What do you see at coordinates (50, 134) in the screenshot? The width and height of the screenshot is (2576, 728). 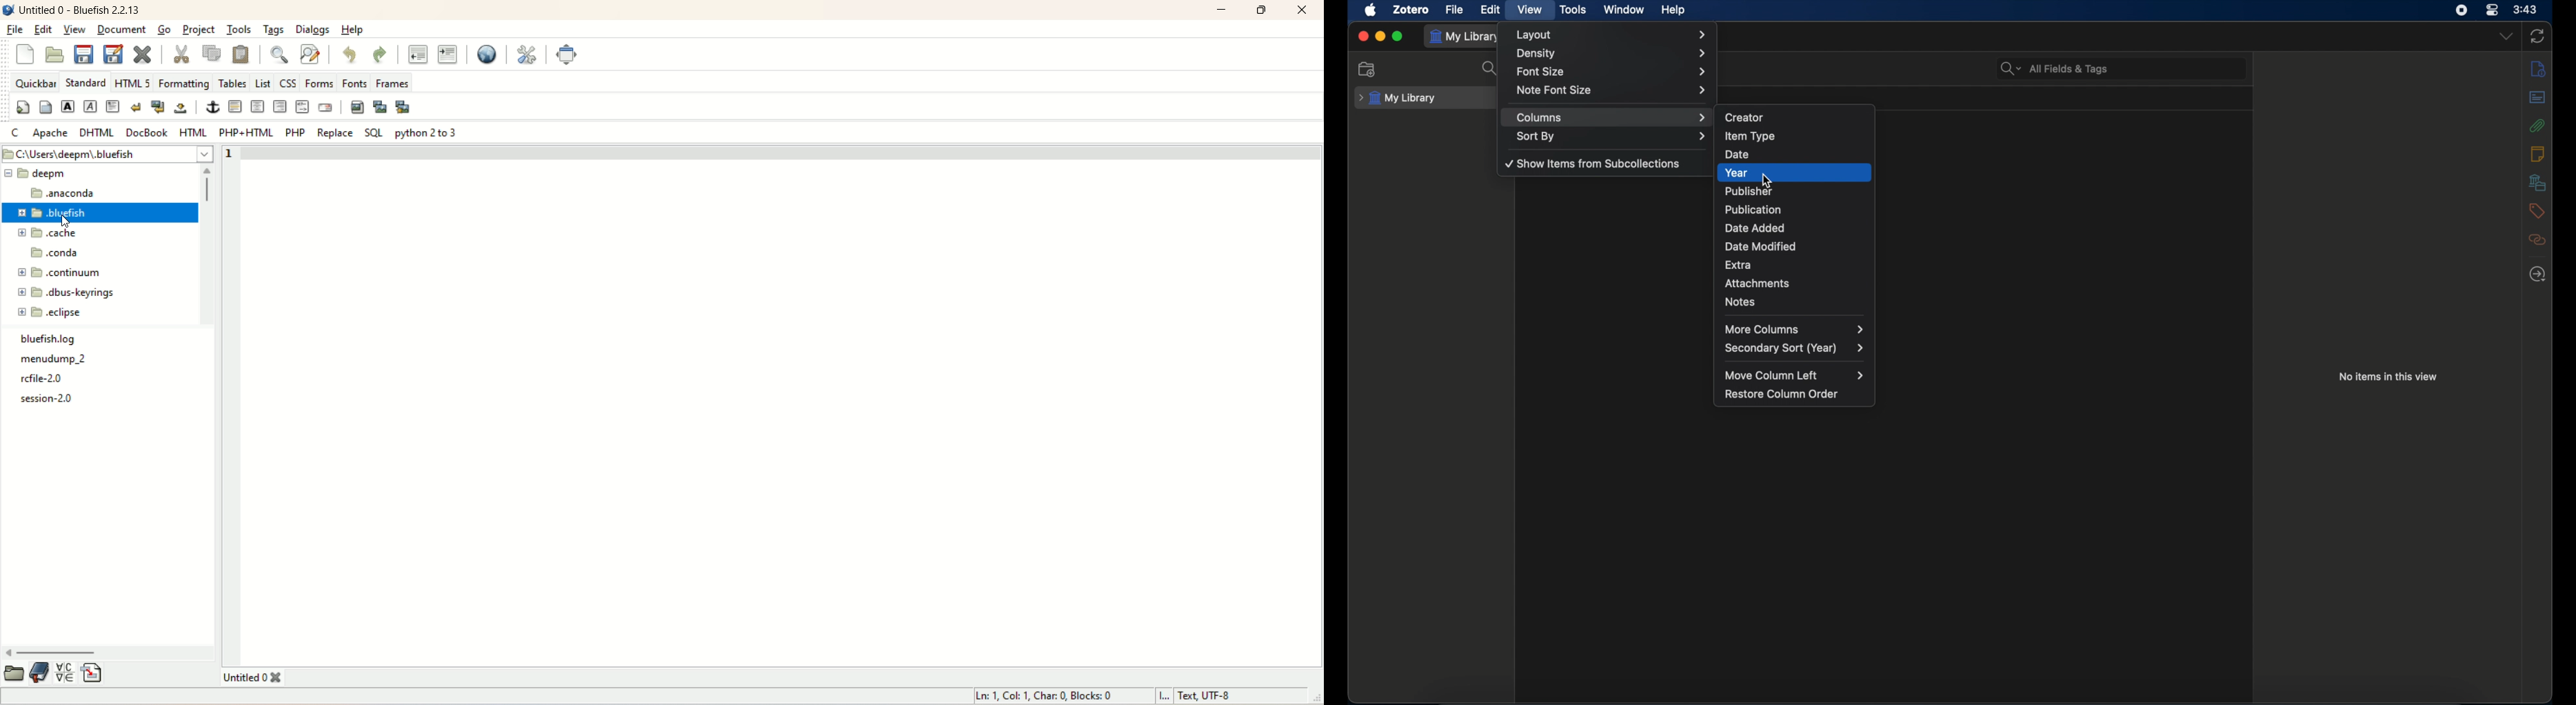 I see `apache` at bounding box center [50, 134].